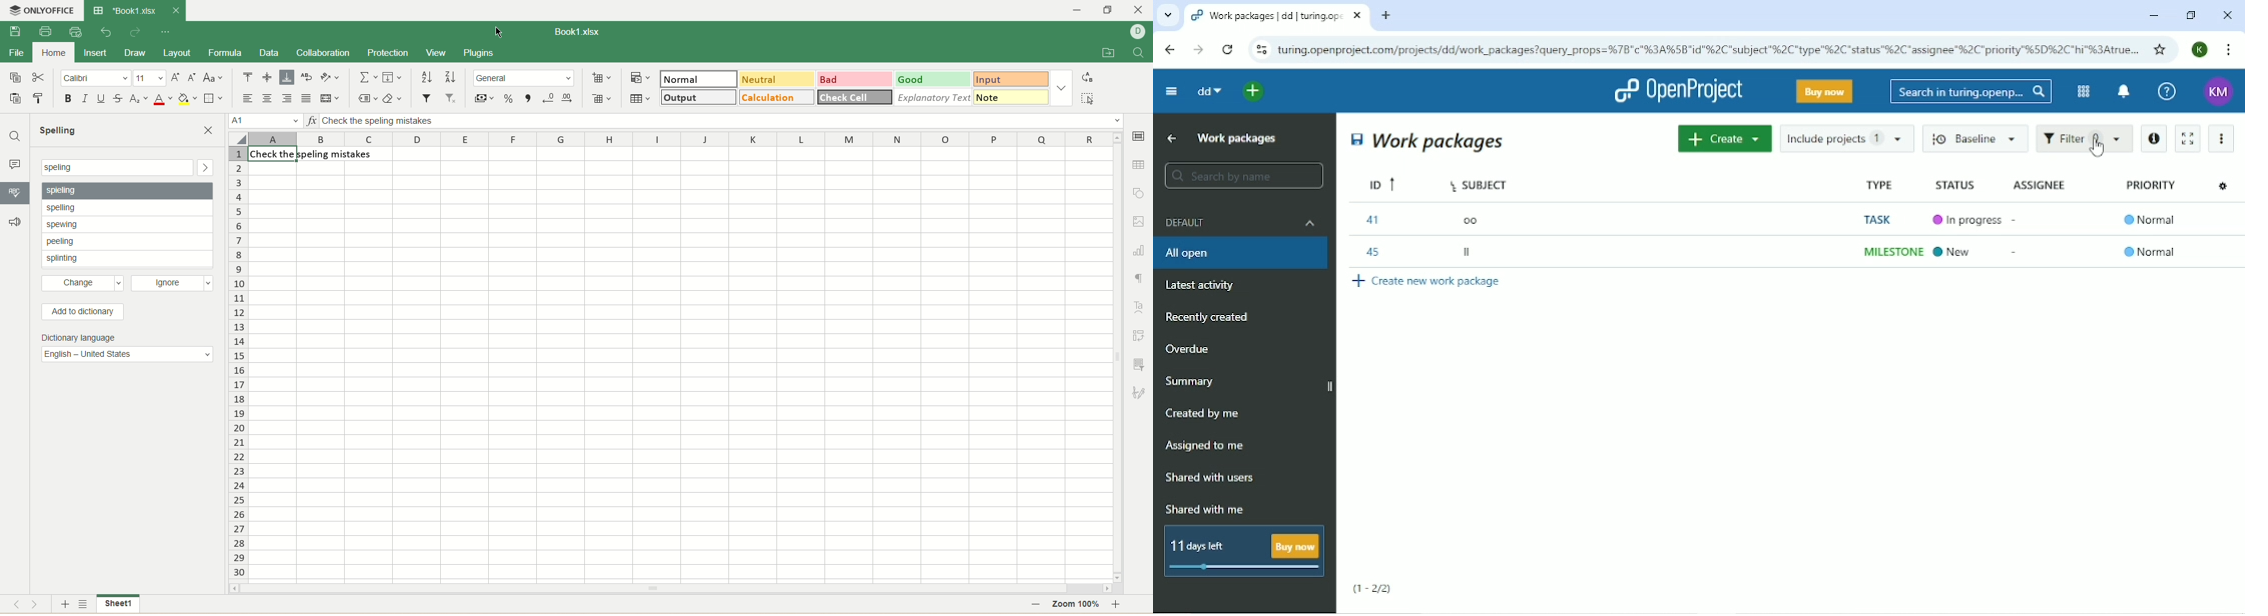 The image size is (2268, 616). I want to click on Help, so click(2167, 92).